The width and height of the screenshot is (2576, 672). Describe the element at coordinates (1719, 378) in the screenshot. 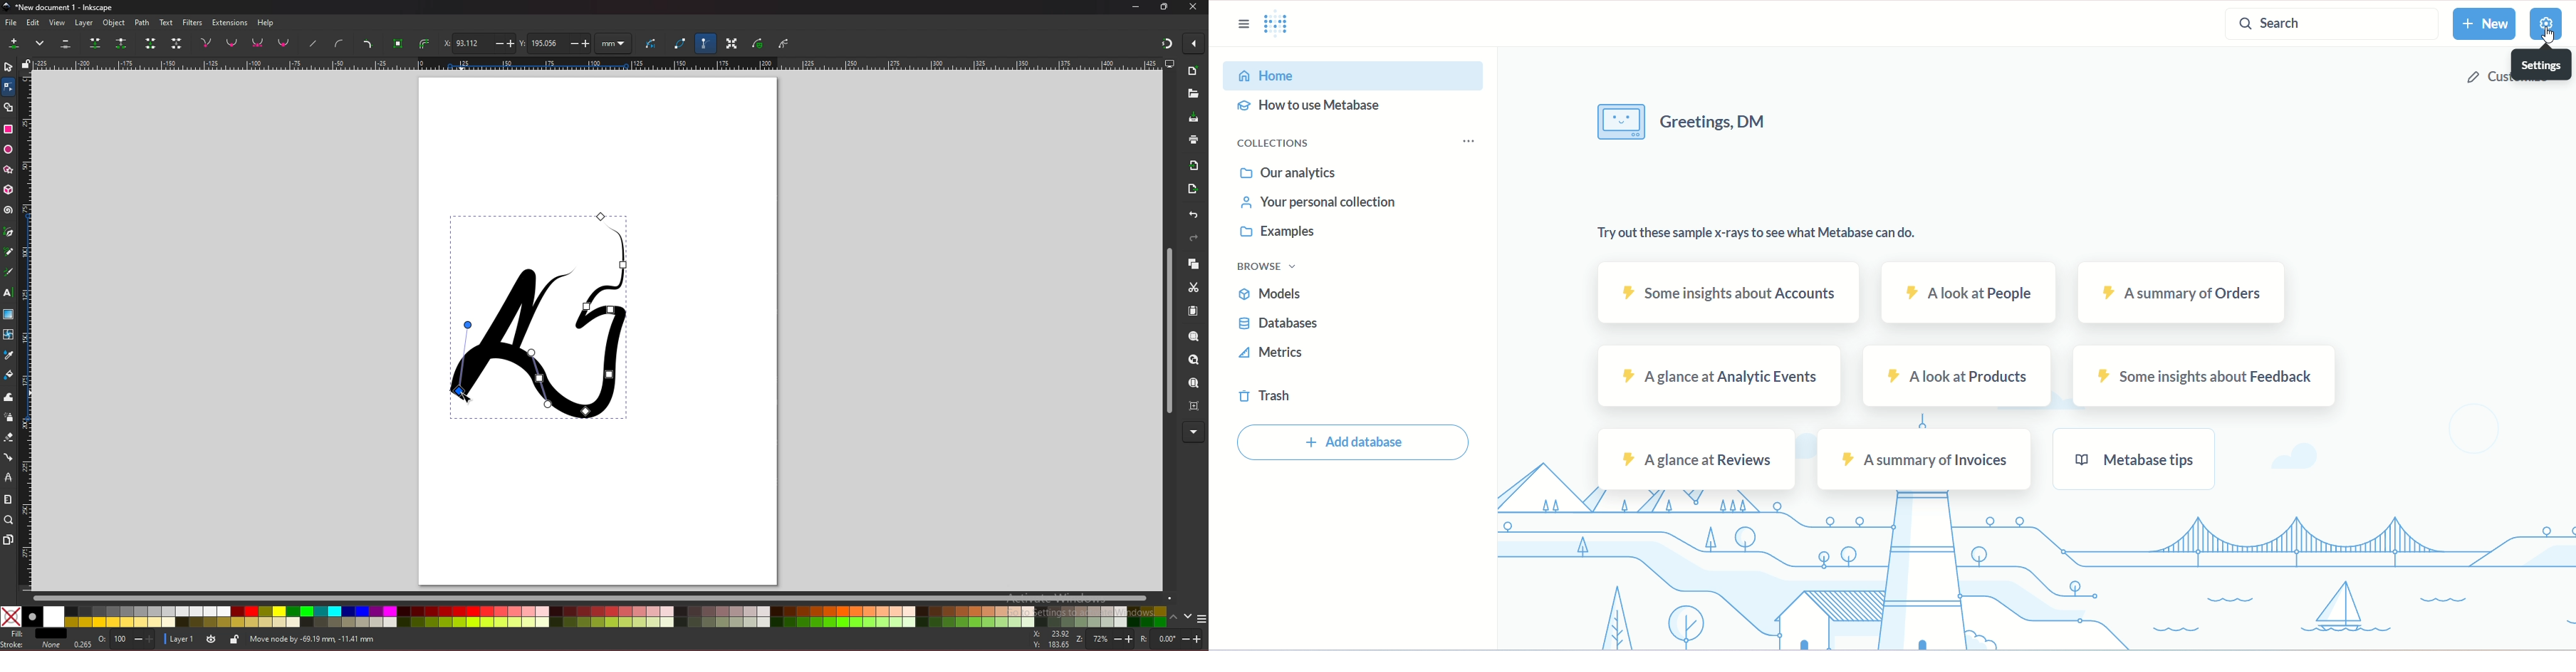

I see `analytic events` at that location.